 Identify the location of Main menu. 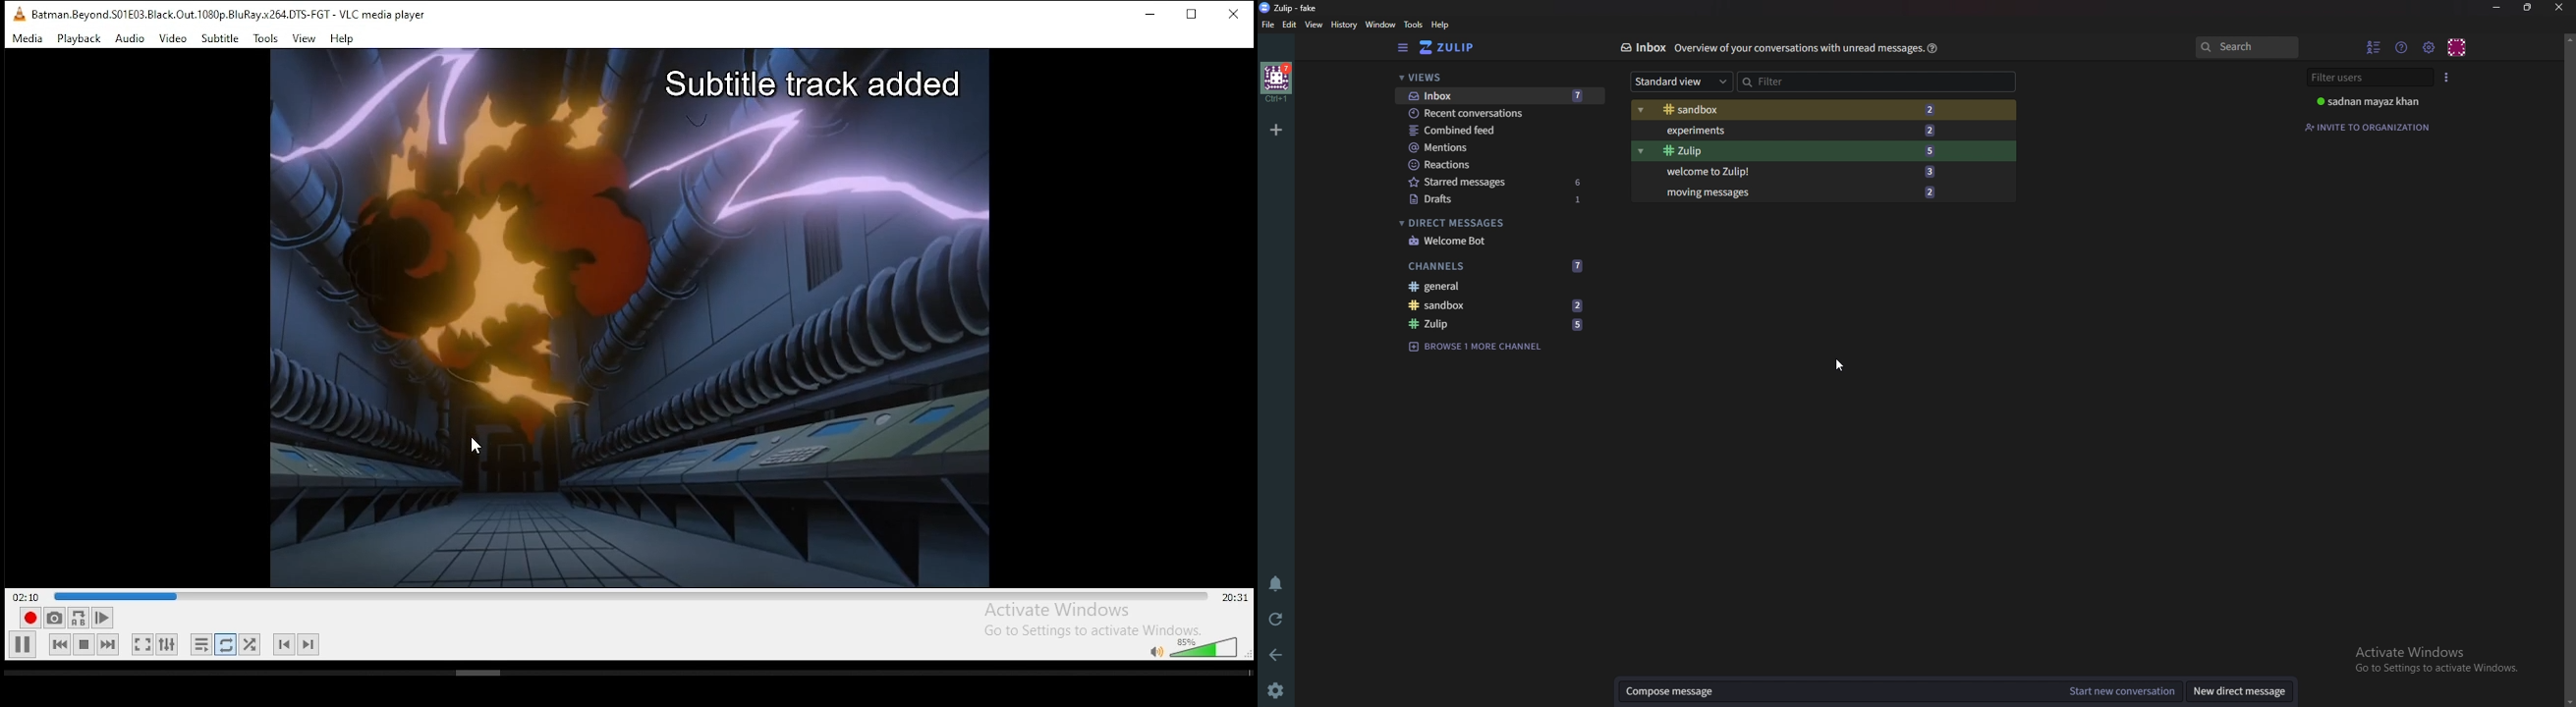
(2431, 47).